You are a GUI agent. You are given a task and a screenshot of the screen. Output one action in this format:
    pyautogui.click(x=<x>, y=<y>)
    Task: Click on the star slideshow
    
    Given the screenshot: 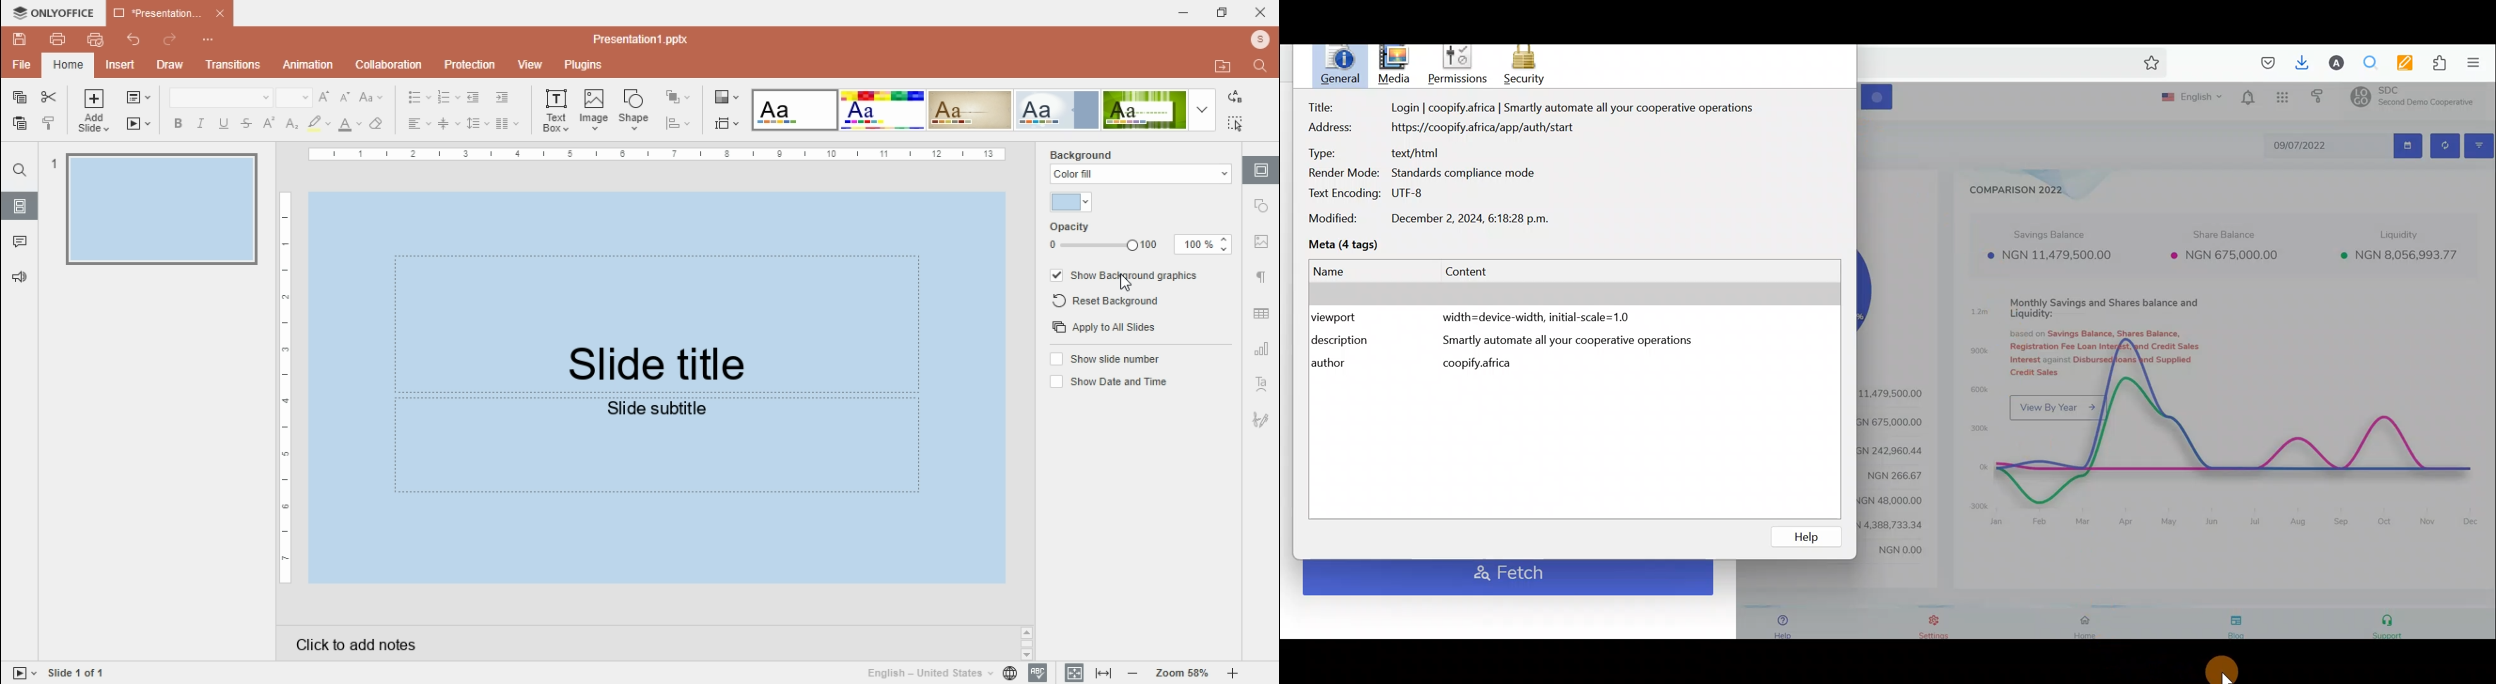 What is the action you would take?
    pyautogui.click(x=139, y=124)
    